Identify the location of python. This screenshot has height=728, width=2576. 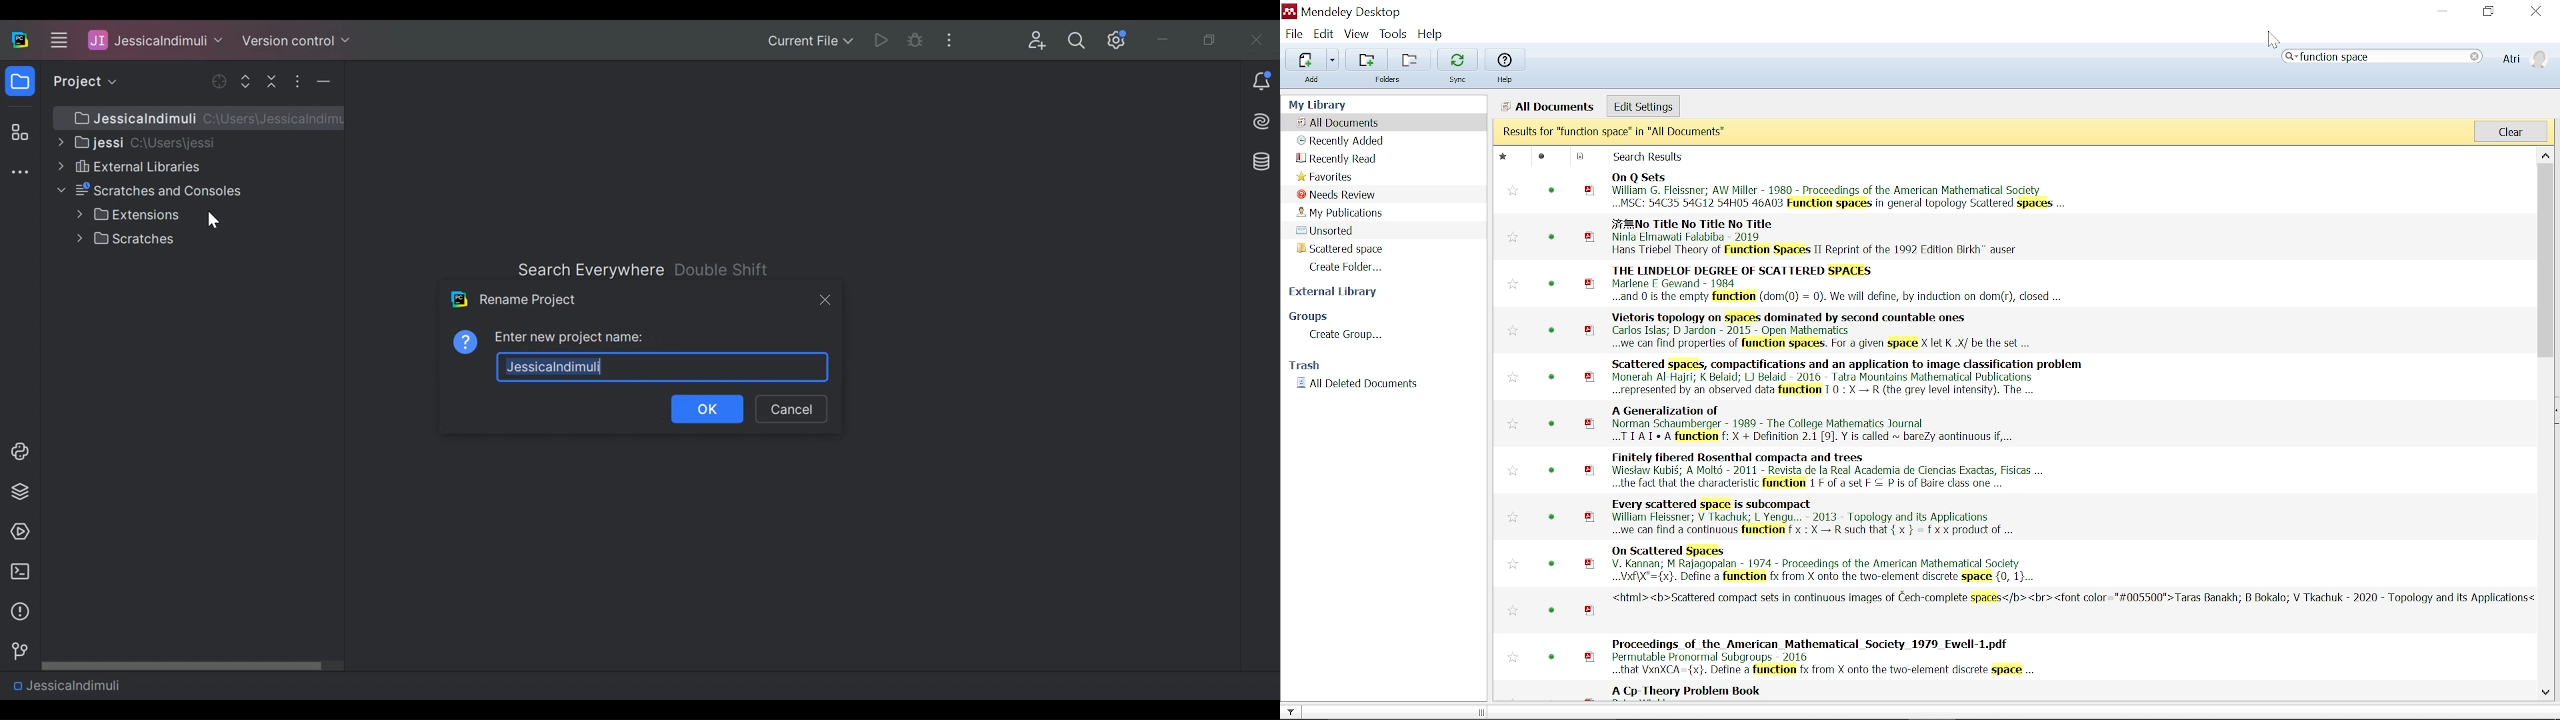
(19, 451).